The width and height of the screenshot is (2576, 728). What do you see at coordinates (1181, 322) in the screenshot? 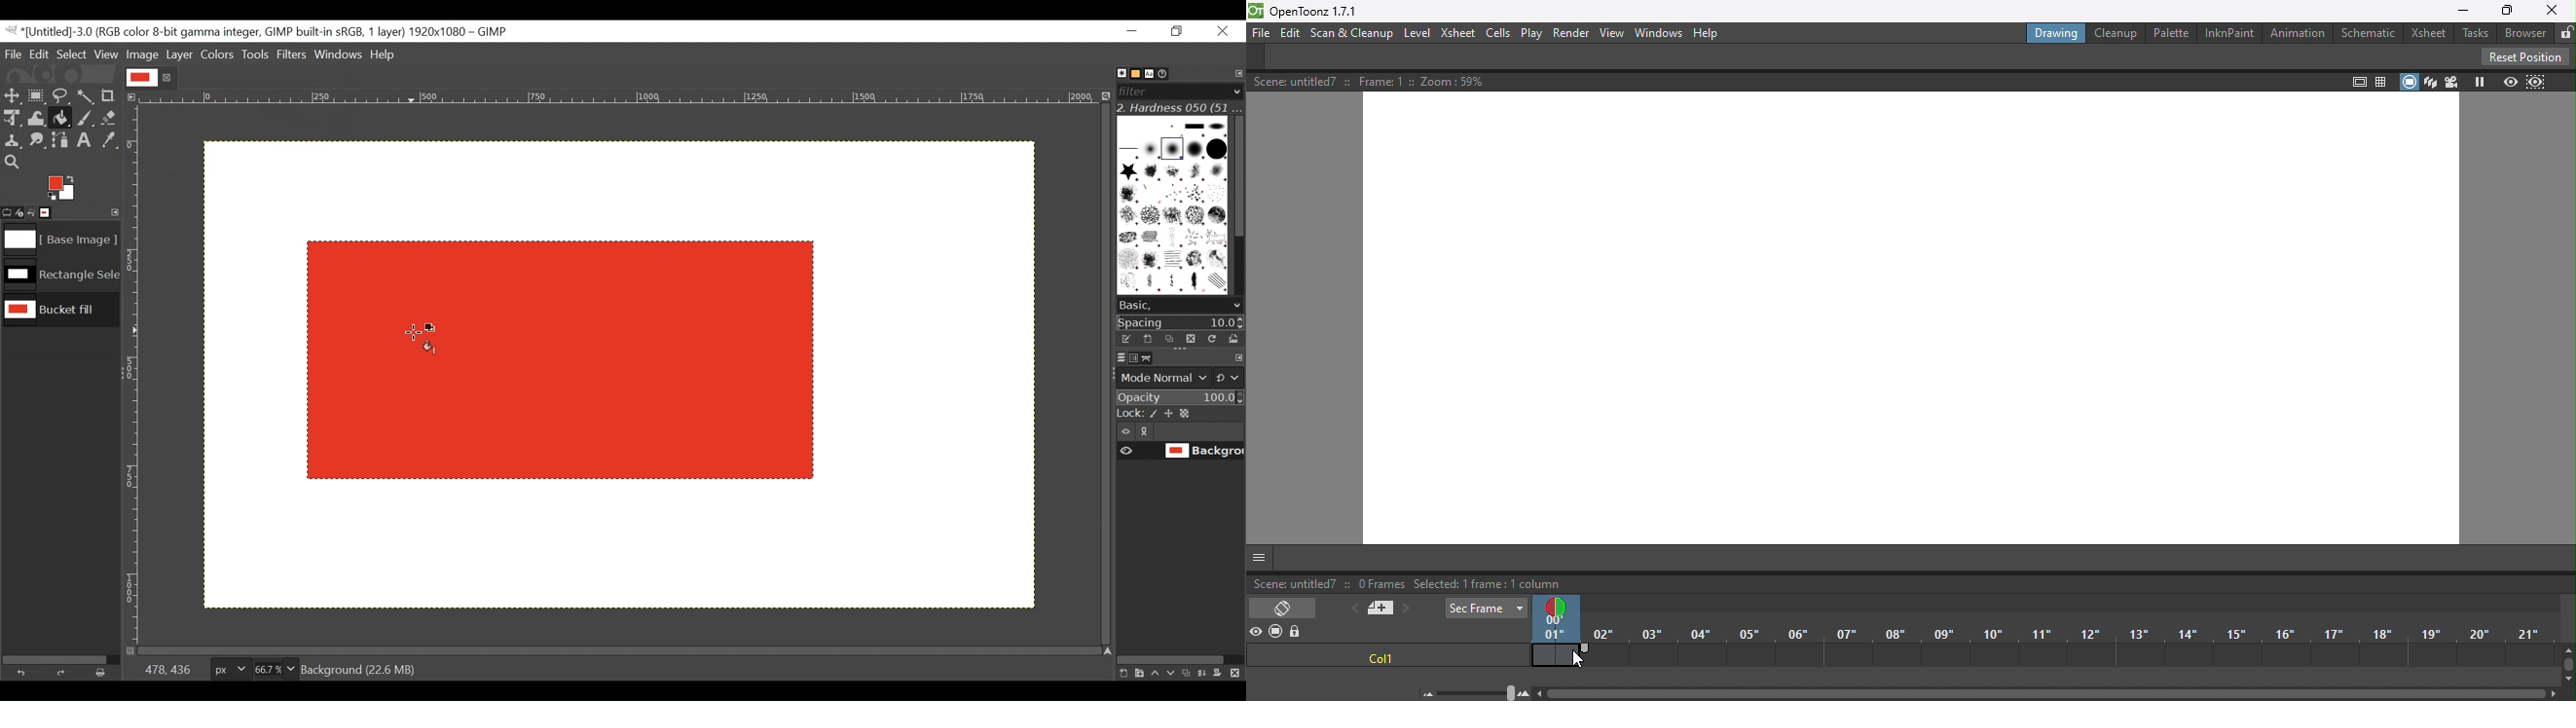
I see `Spacing` at bounding box center [1181, 322].